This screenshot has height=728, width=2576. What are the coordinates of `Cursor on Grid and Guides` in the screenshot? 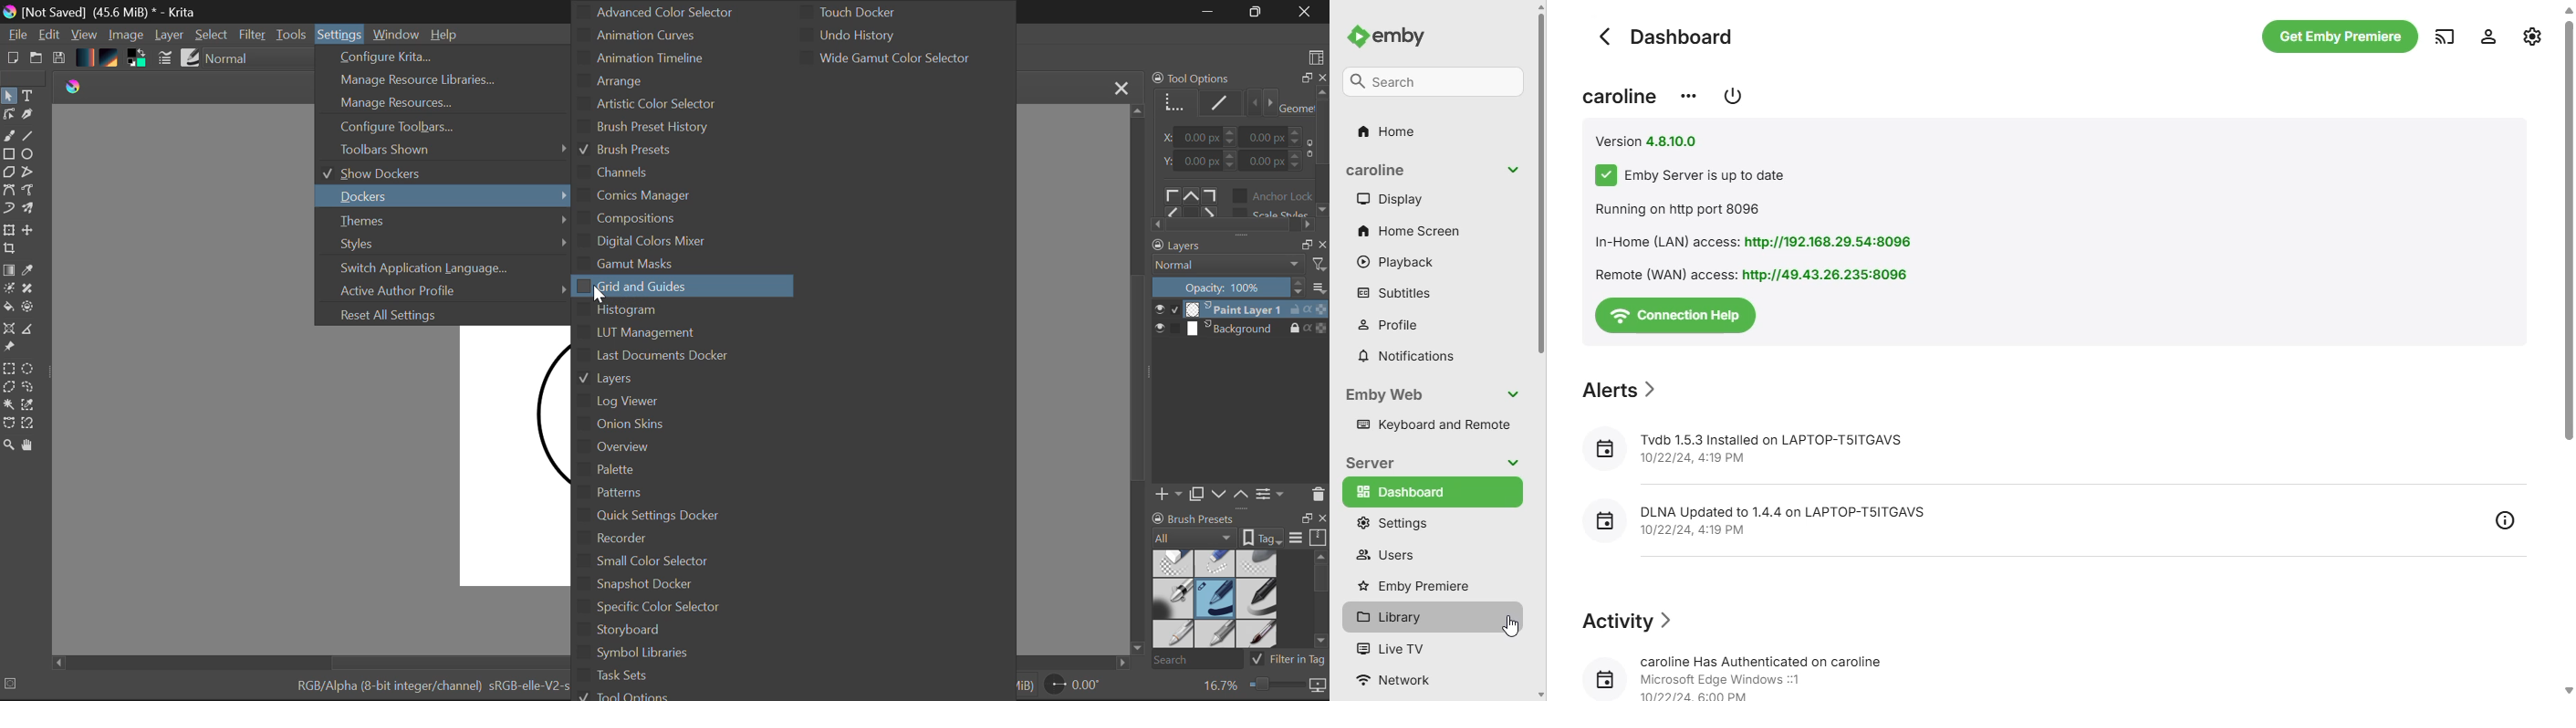 It's located at (598, 291).